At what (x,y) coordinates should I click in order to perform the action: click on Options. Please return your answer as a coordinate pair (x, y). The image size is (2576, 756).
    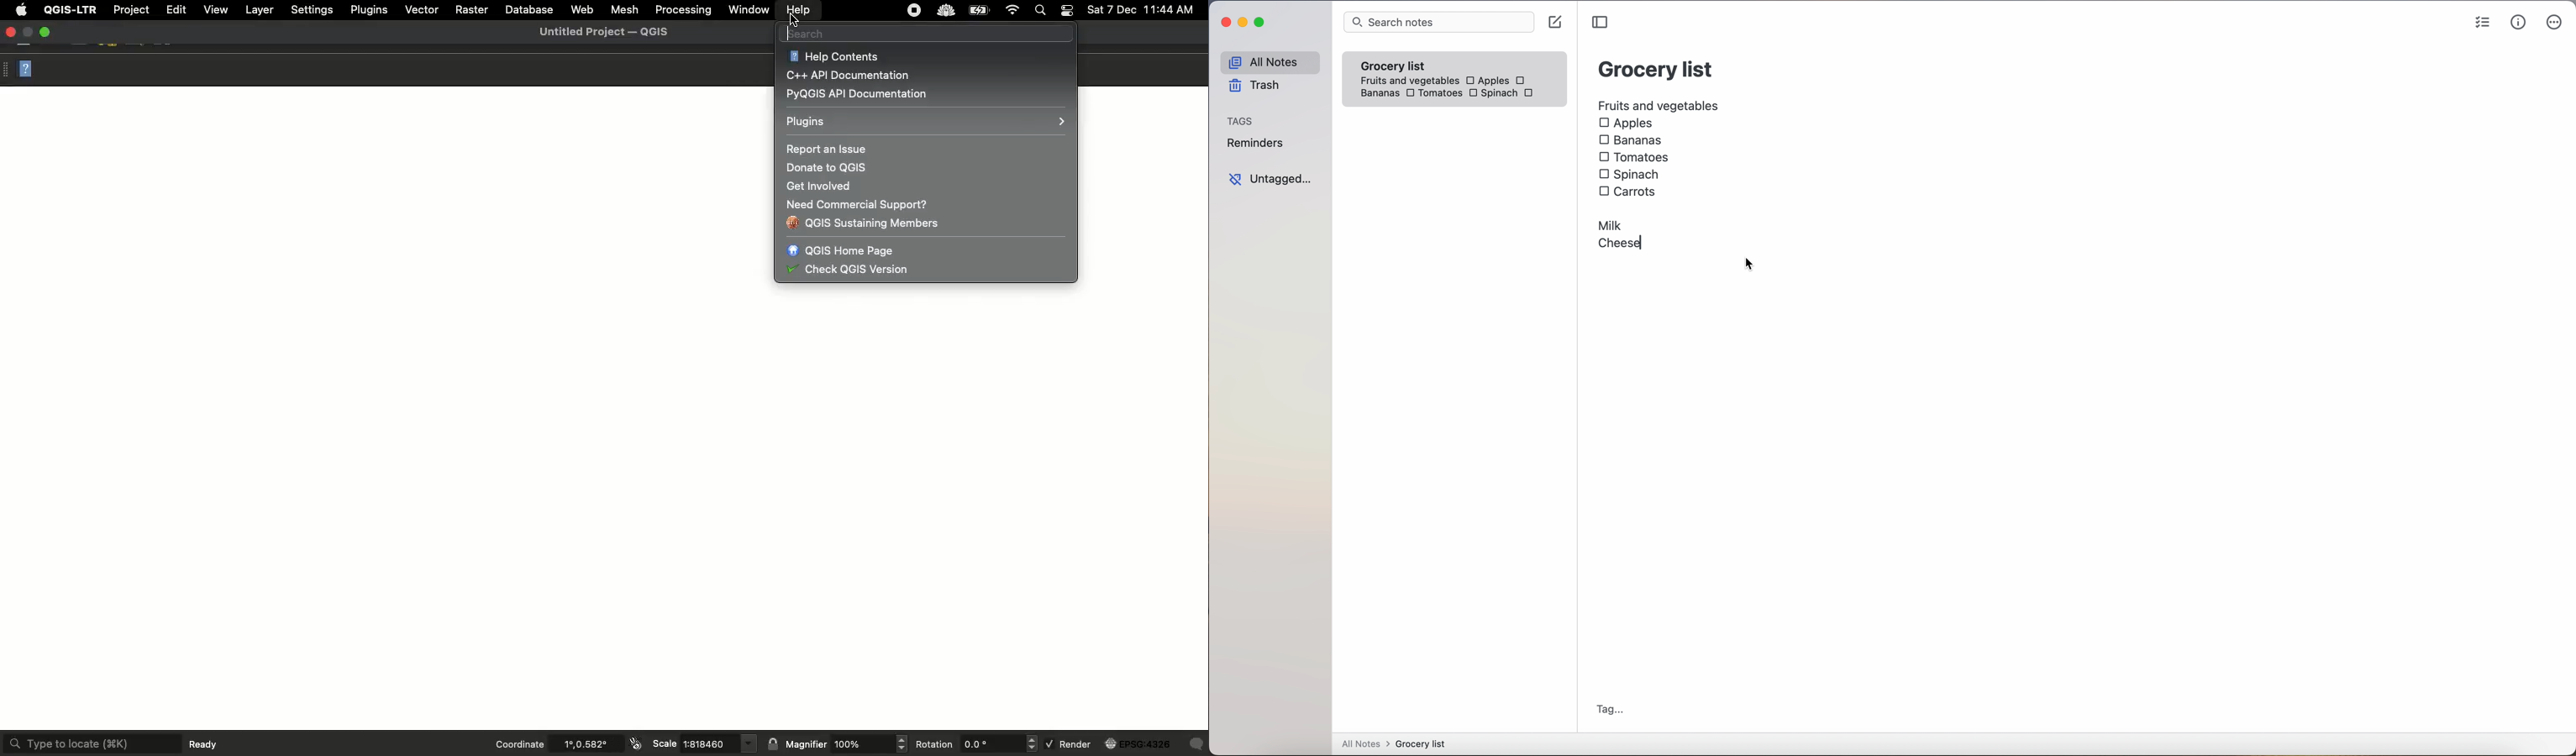
    Looking at the image, I should click on (8, 71).